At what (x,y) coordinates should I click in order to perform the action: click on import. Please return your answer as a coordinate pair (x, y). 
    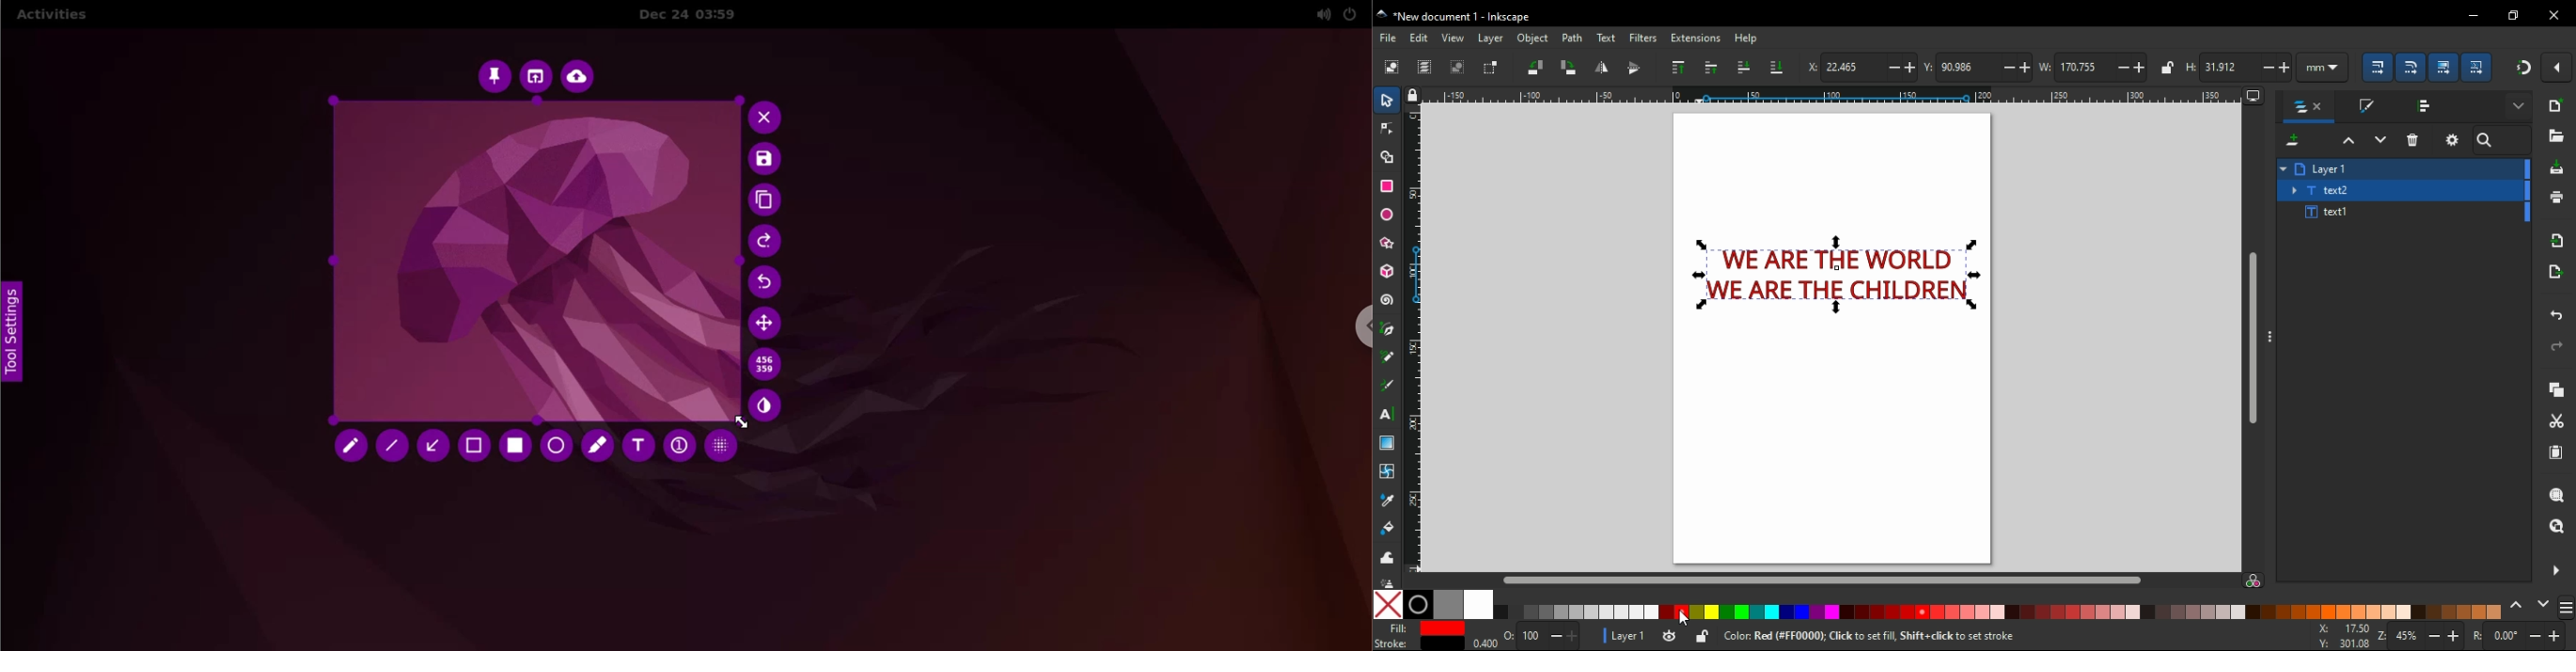
    Looking at the image, I should click on (2556, 242).